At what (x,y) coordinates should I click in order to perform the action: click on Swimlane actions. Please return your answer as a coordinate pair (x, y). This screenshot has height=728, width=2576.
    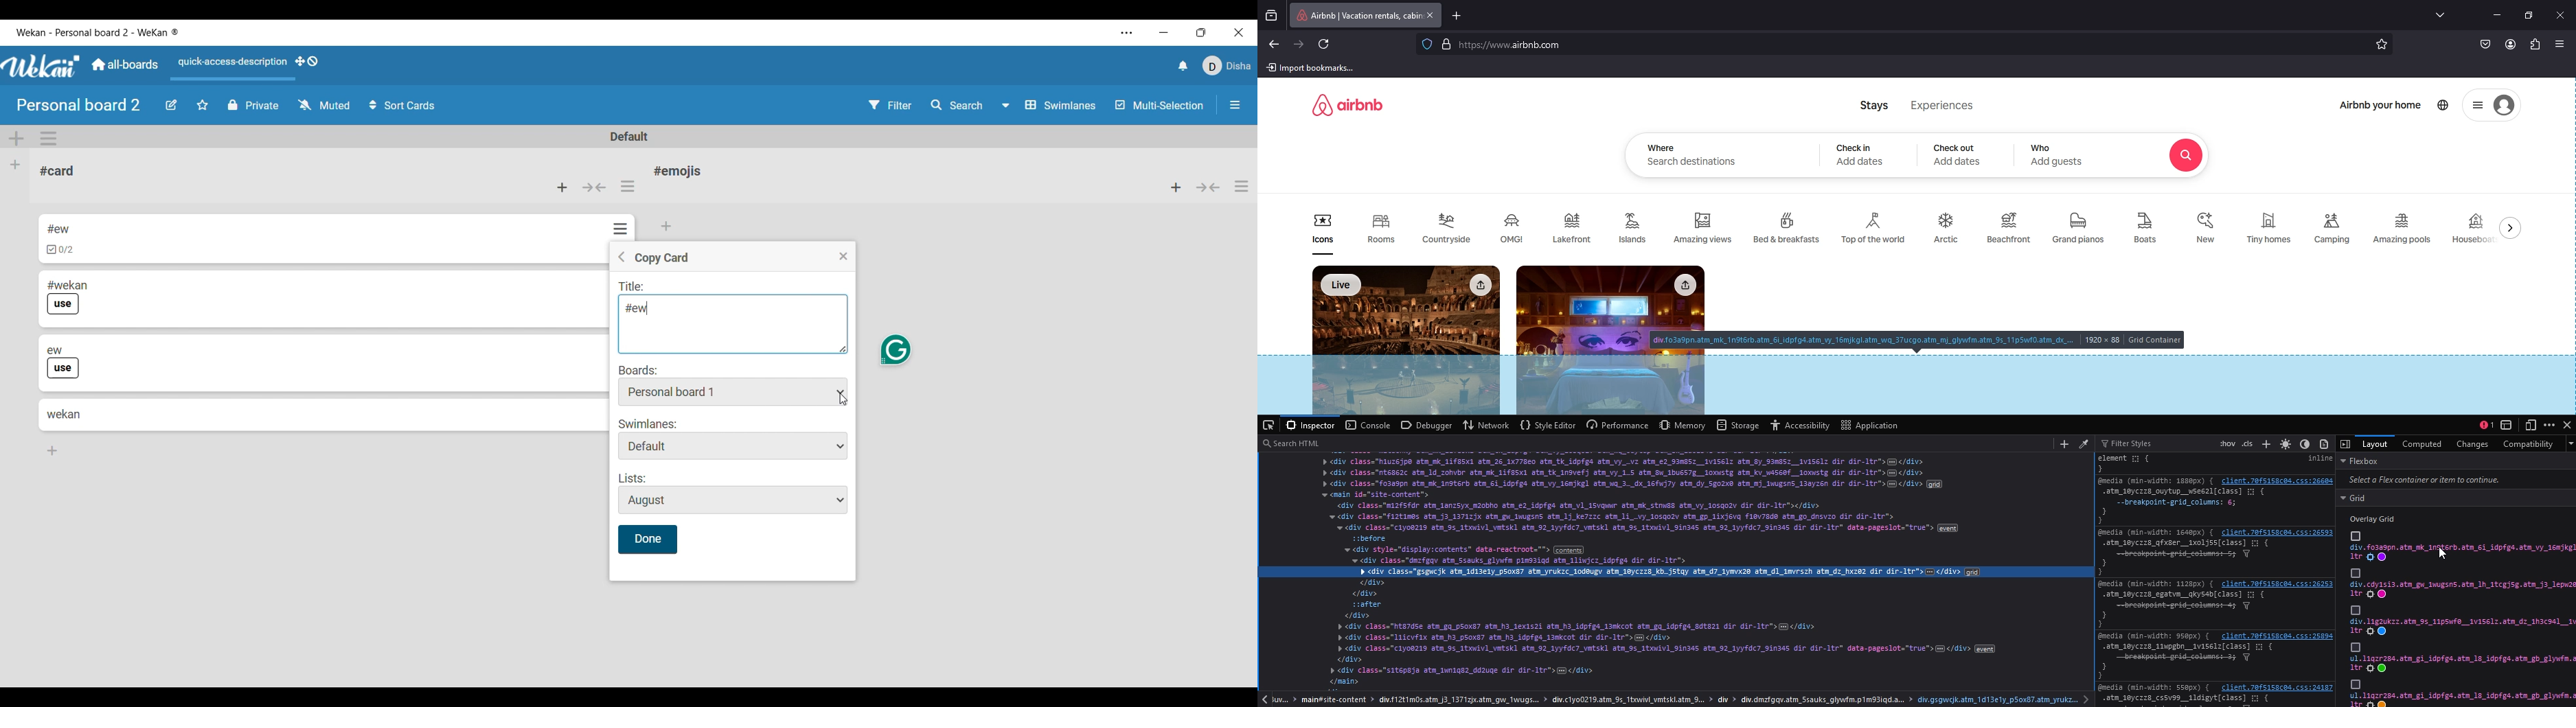
    Looking at the image, I should click on (48, 139).